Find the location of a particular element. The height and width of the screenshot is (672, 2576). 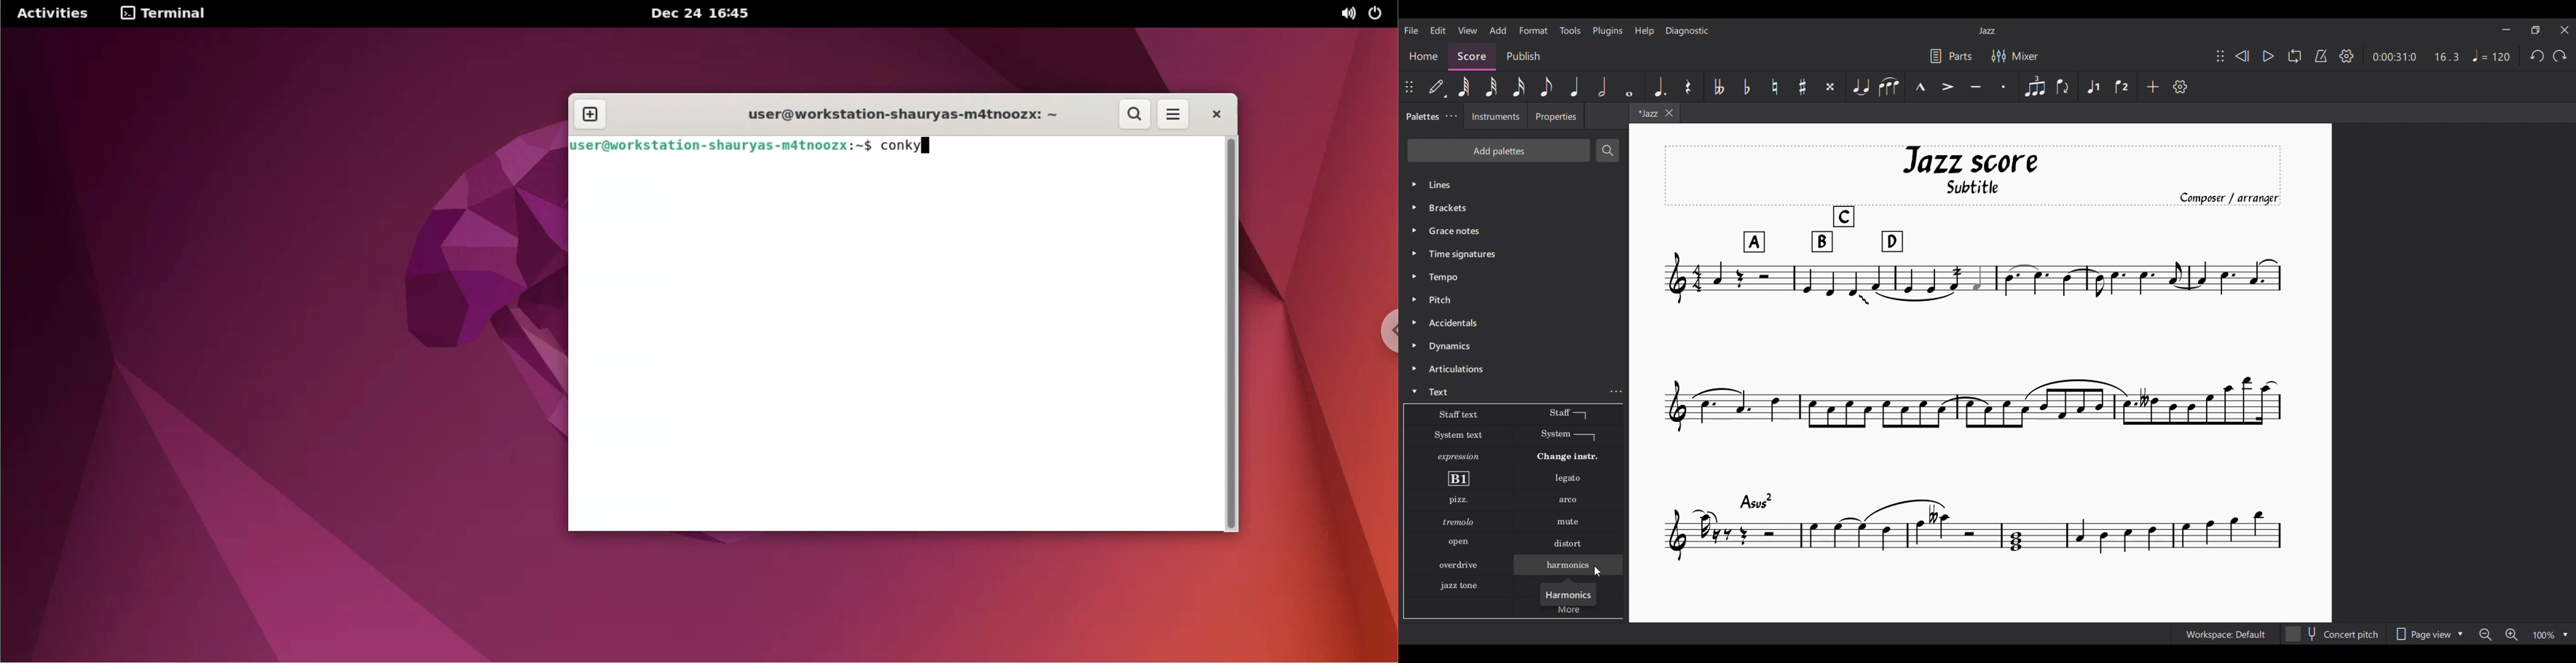

Metronome is located at coordinates (2321, 56).